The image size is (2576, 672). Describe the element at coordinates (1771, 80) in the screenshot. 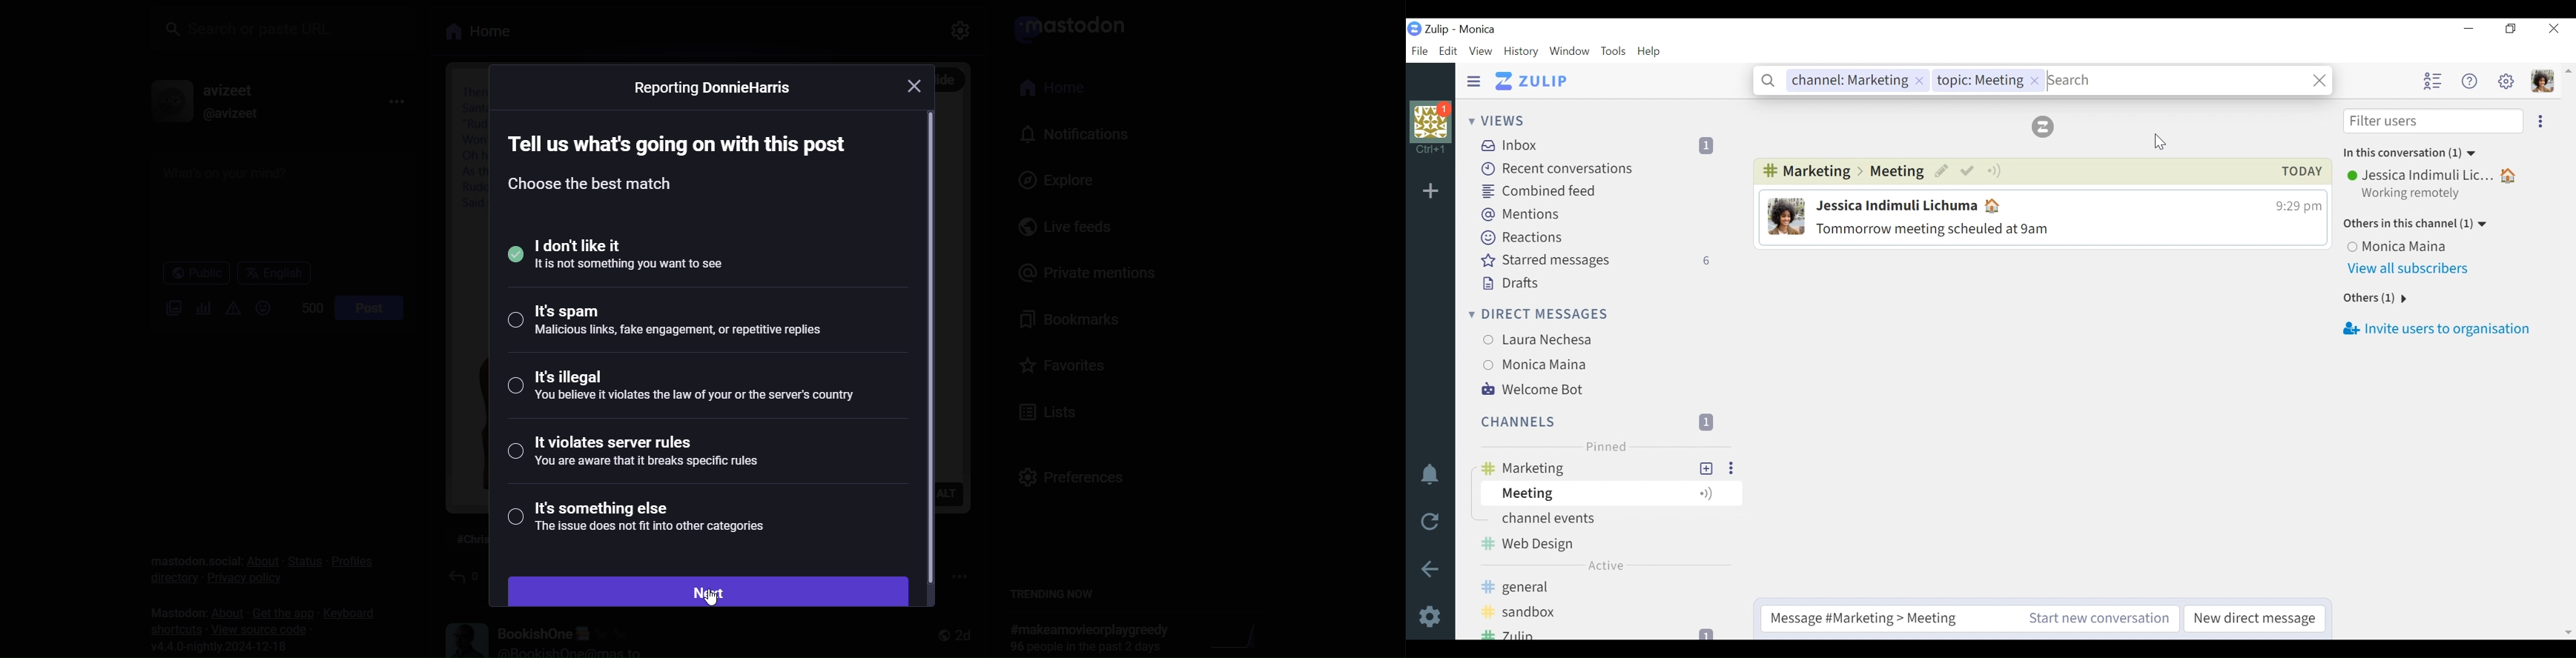

I see `Search bar` at that location.